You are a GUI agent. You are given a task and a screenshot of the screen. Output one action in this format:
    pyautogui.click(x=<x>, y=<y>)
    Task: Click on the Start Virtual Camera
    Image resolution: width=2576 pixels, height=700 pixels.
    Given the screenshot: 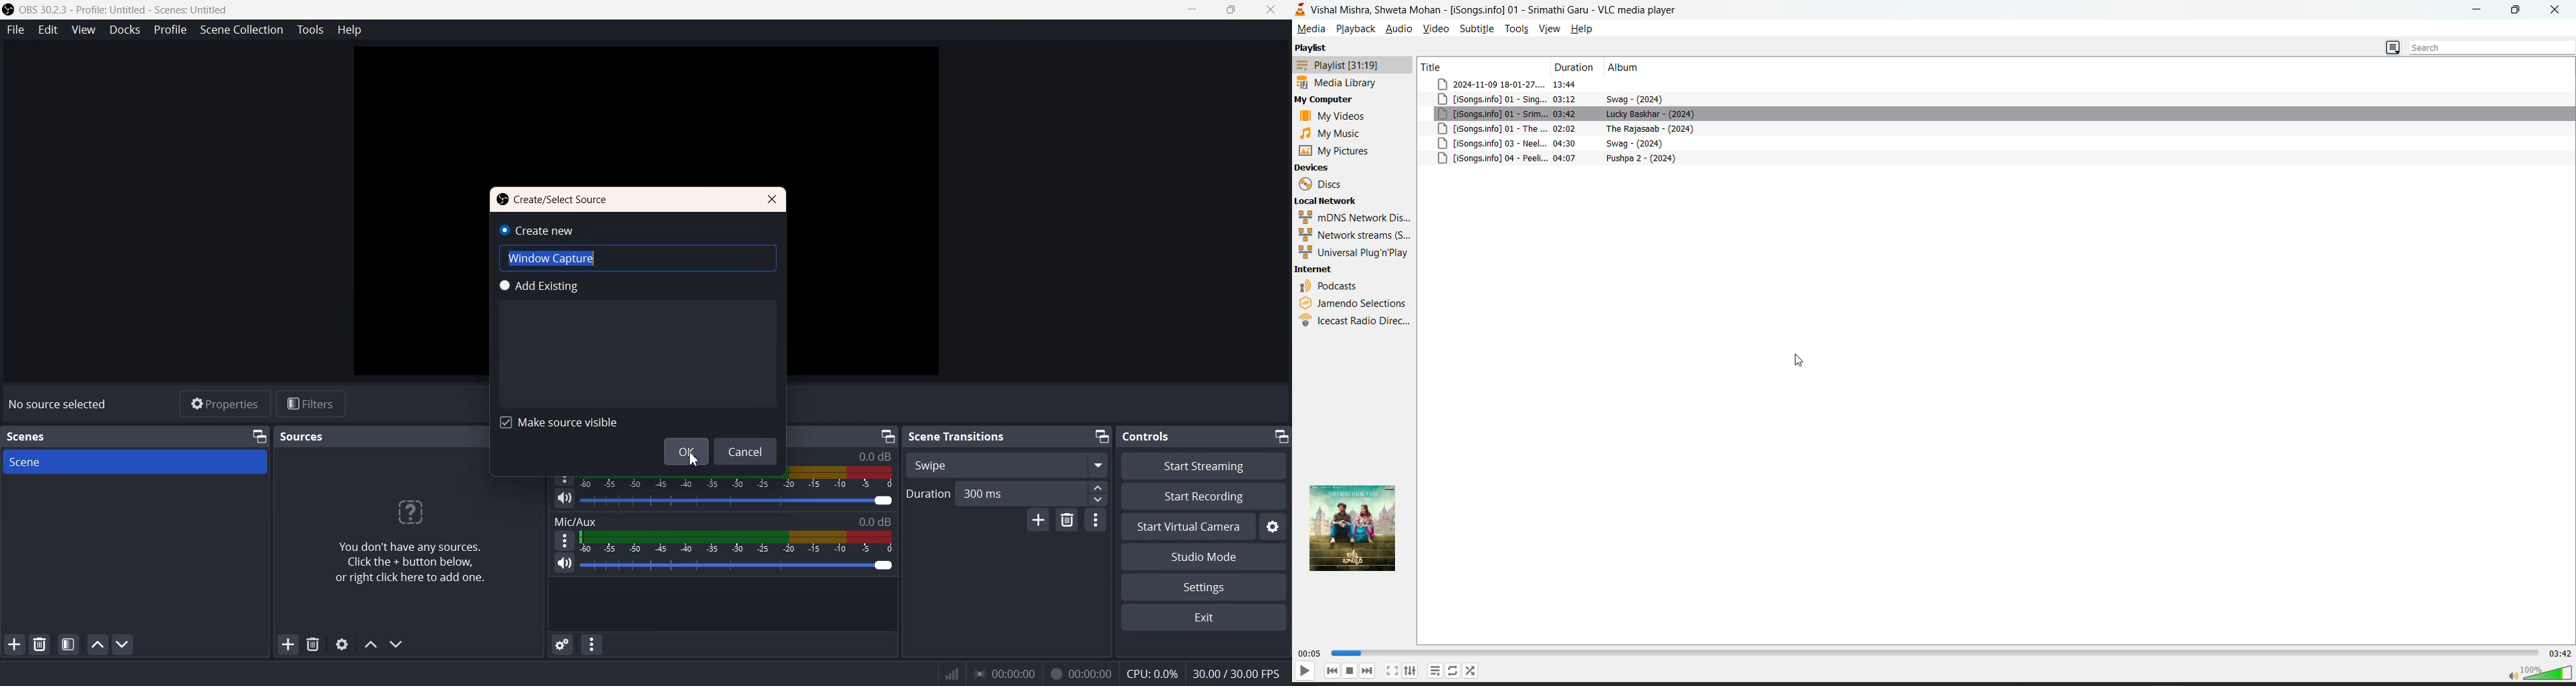 What is the action you would take?
    pyautogui.click(x=1186, y=527)
    